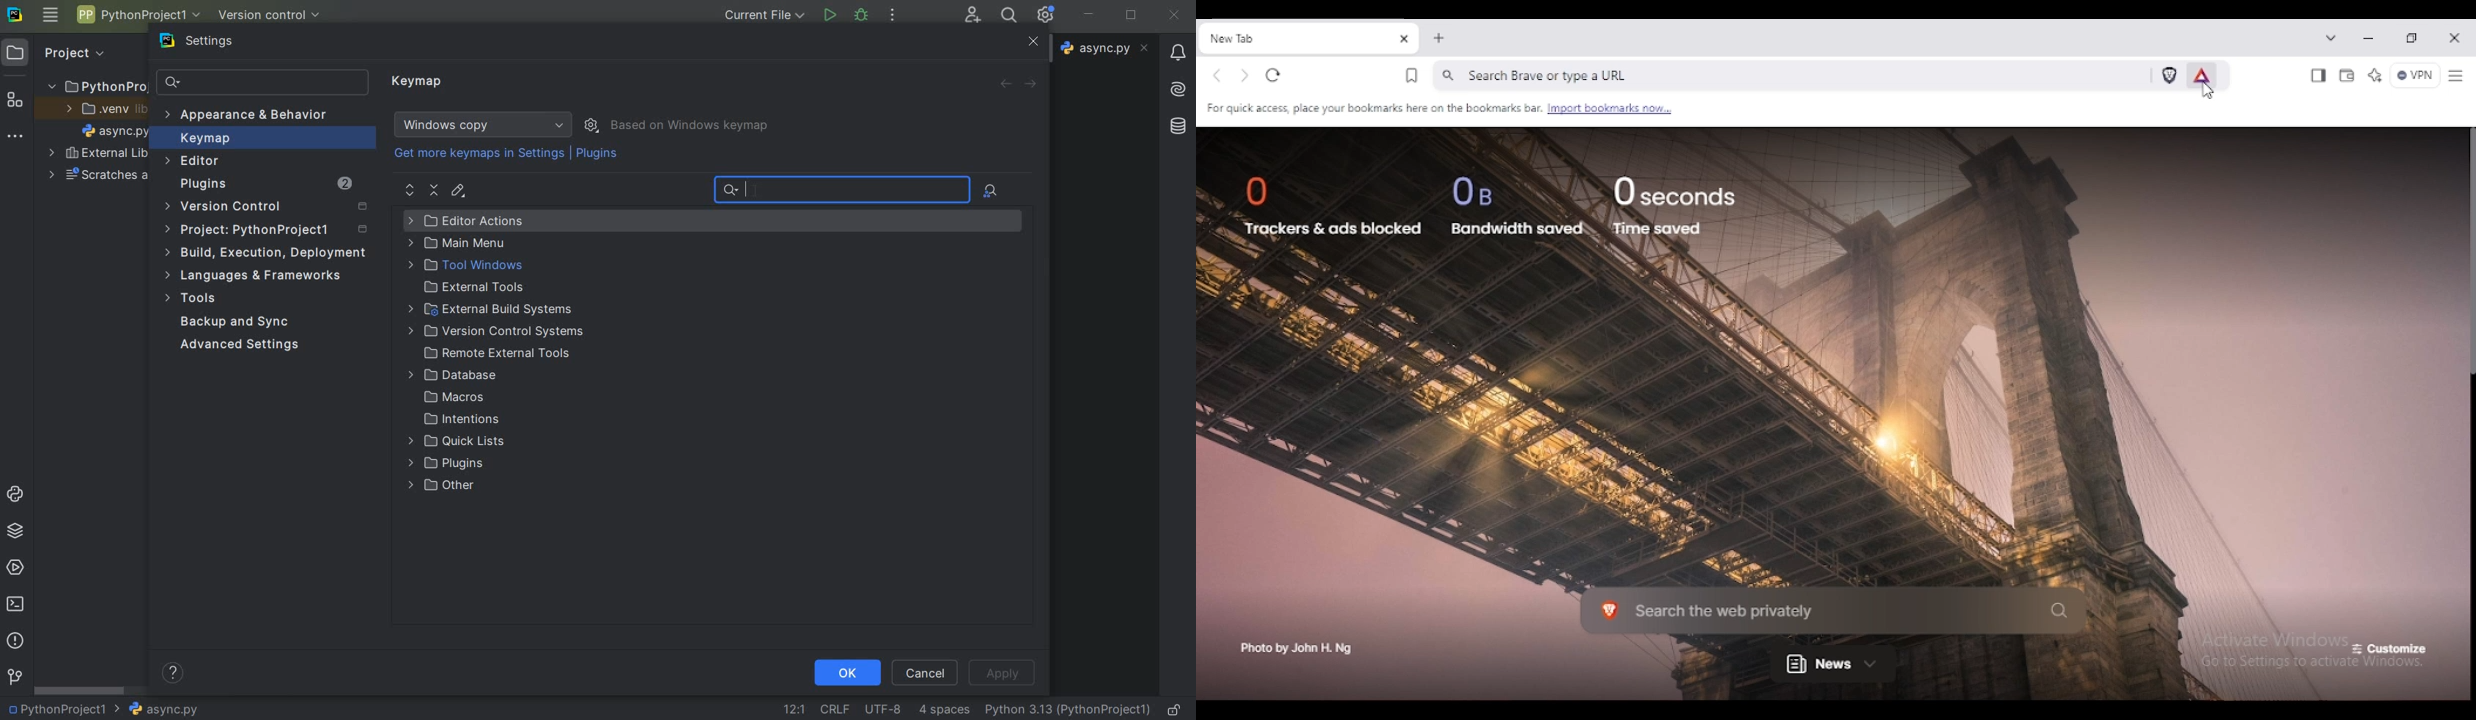 The image size is (2492, 728). Describe the element at coordinates (1679, 205) in the screenshot. I see `0 seconds time saved` at that location.